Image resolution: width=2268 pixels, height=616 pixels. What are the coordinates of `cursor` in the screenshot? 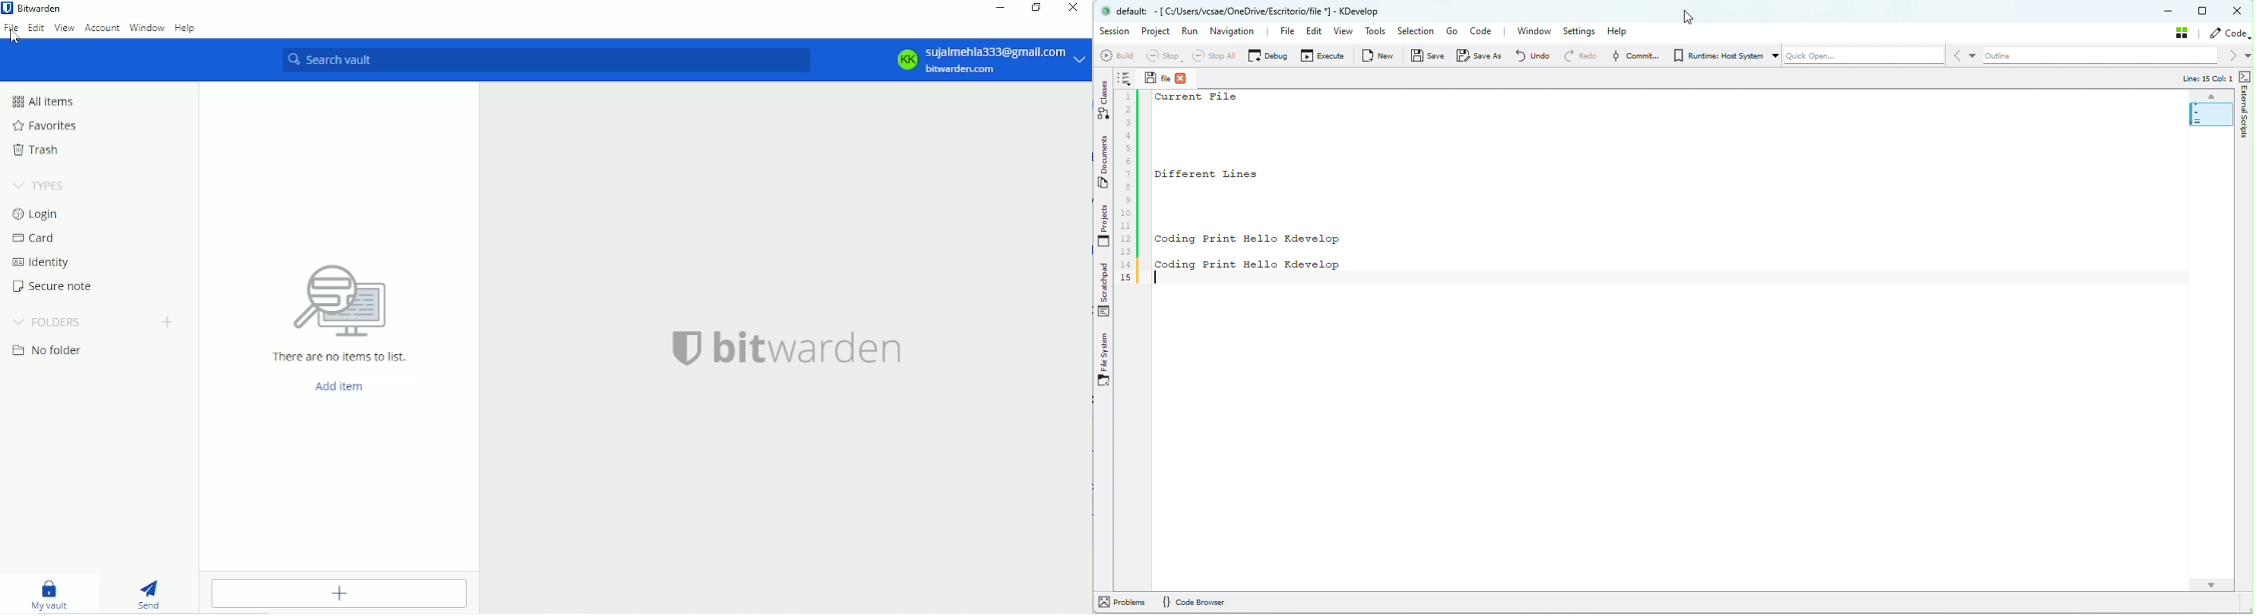 It's located at (16, 39).